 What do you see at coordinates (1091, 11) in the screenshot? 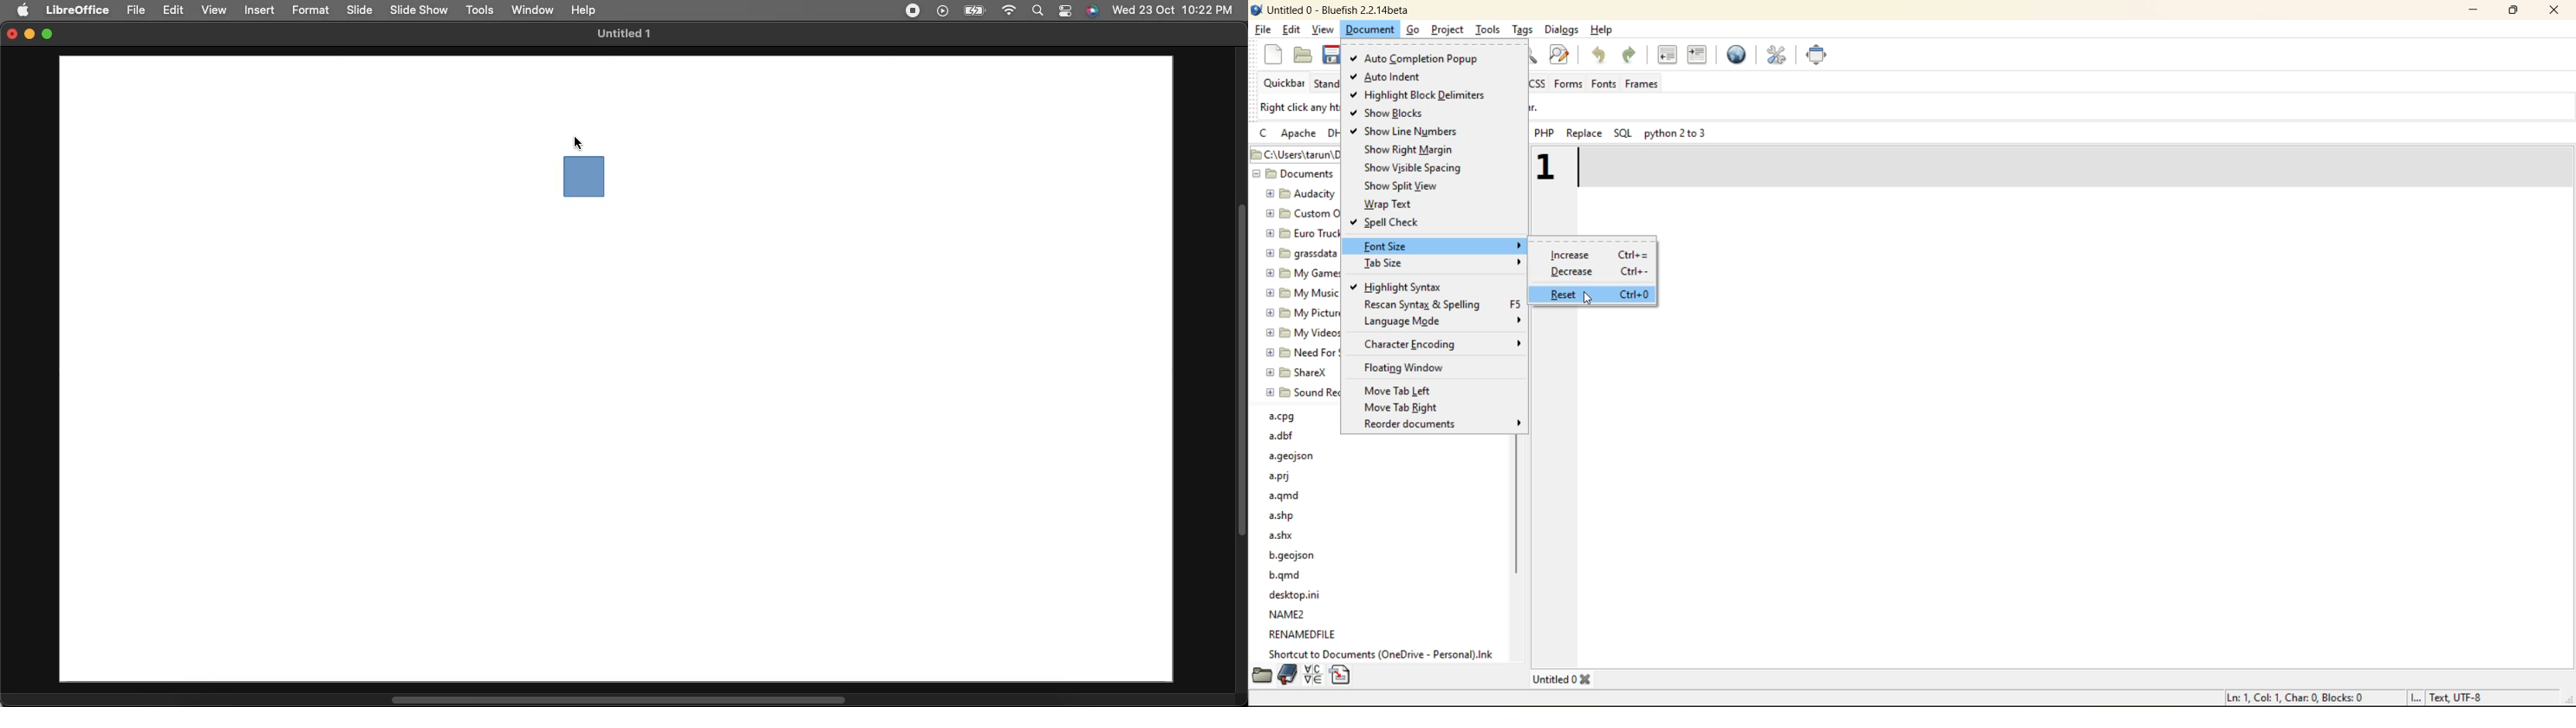
I see `Voice control` at bounding box center [1091, 11].